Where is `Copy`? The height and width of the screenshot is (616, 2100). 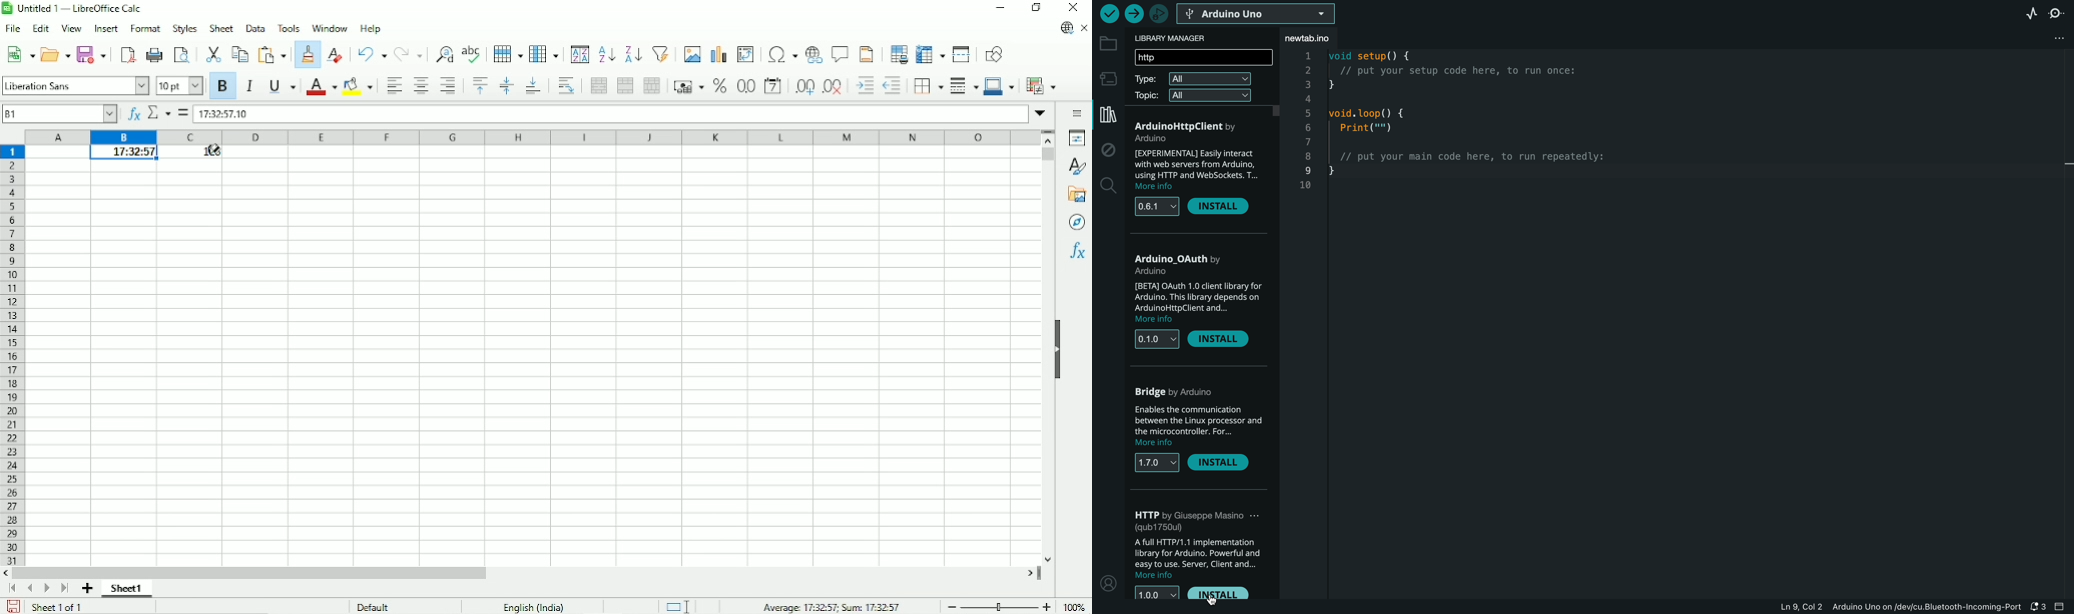
Copy is located at coordinates (240, 54).